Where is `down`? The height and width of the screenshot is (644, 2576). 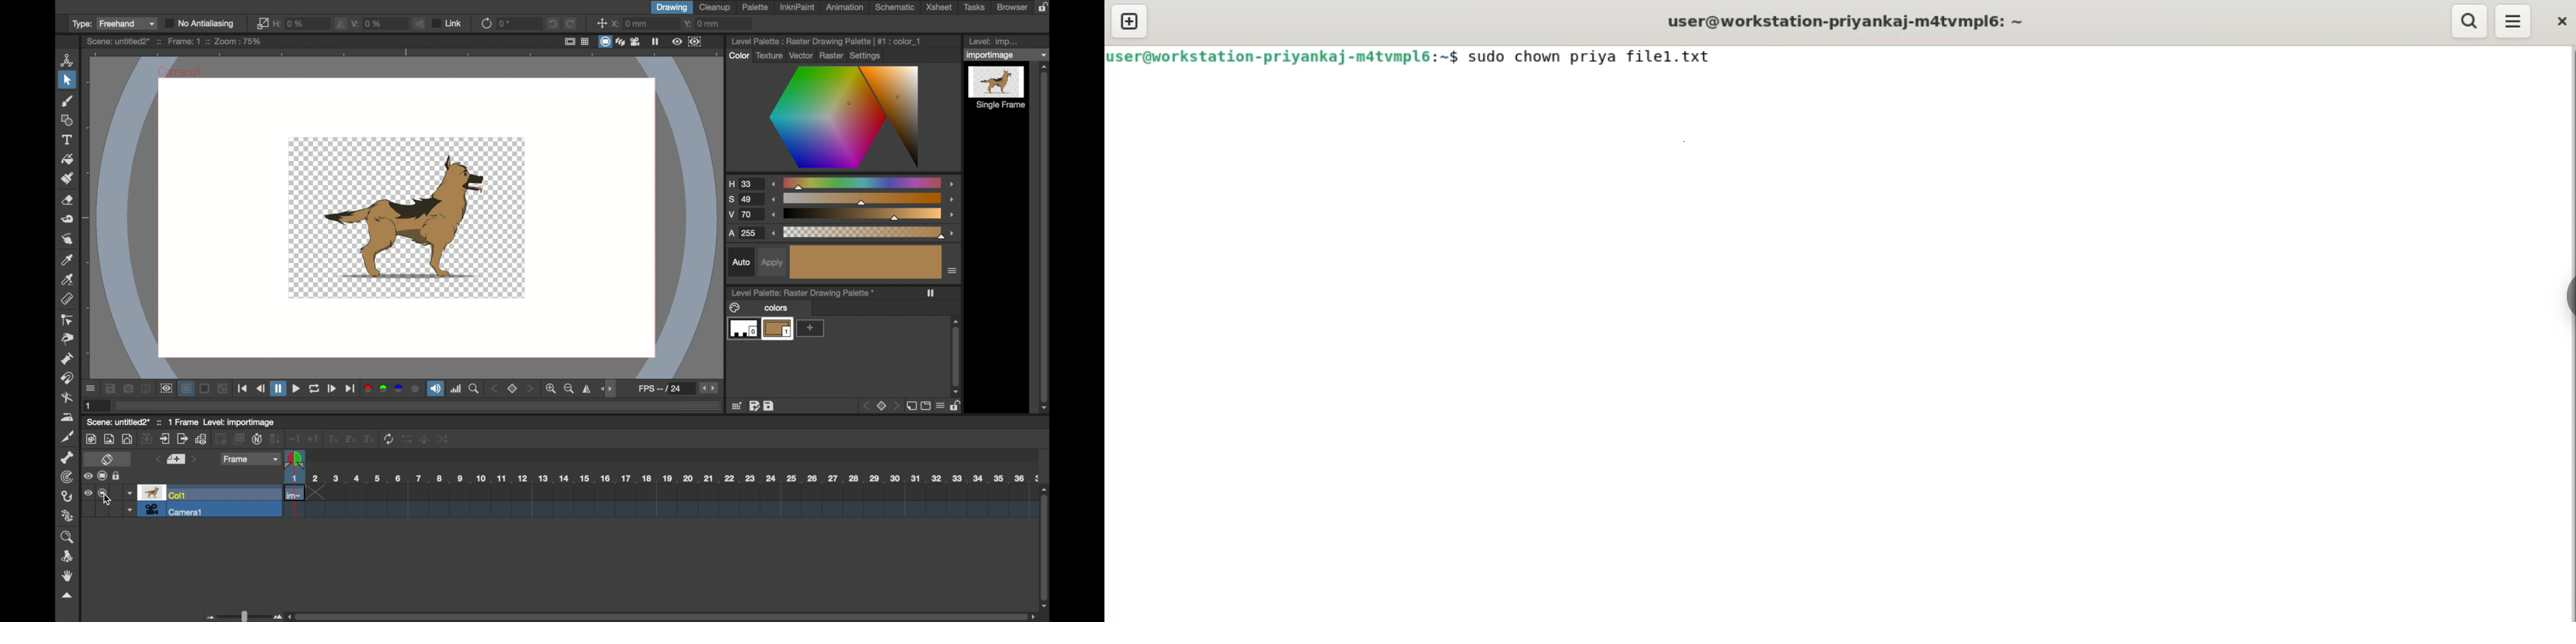
down is located at coordinates (147, 438).